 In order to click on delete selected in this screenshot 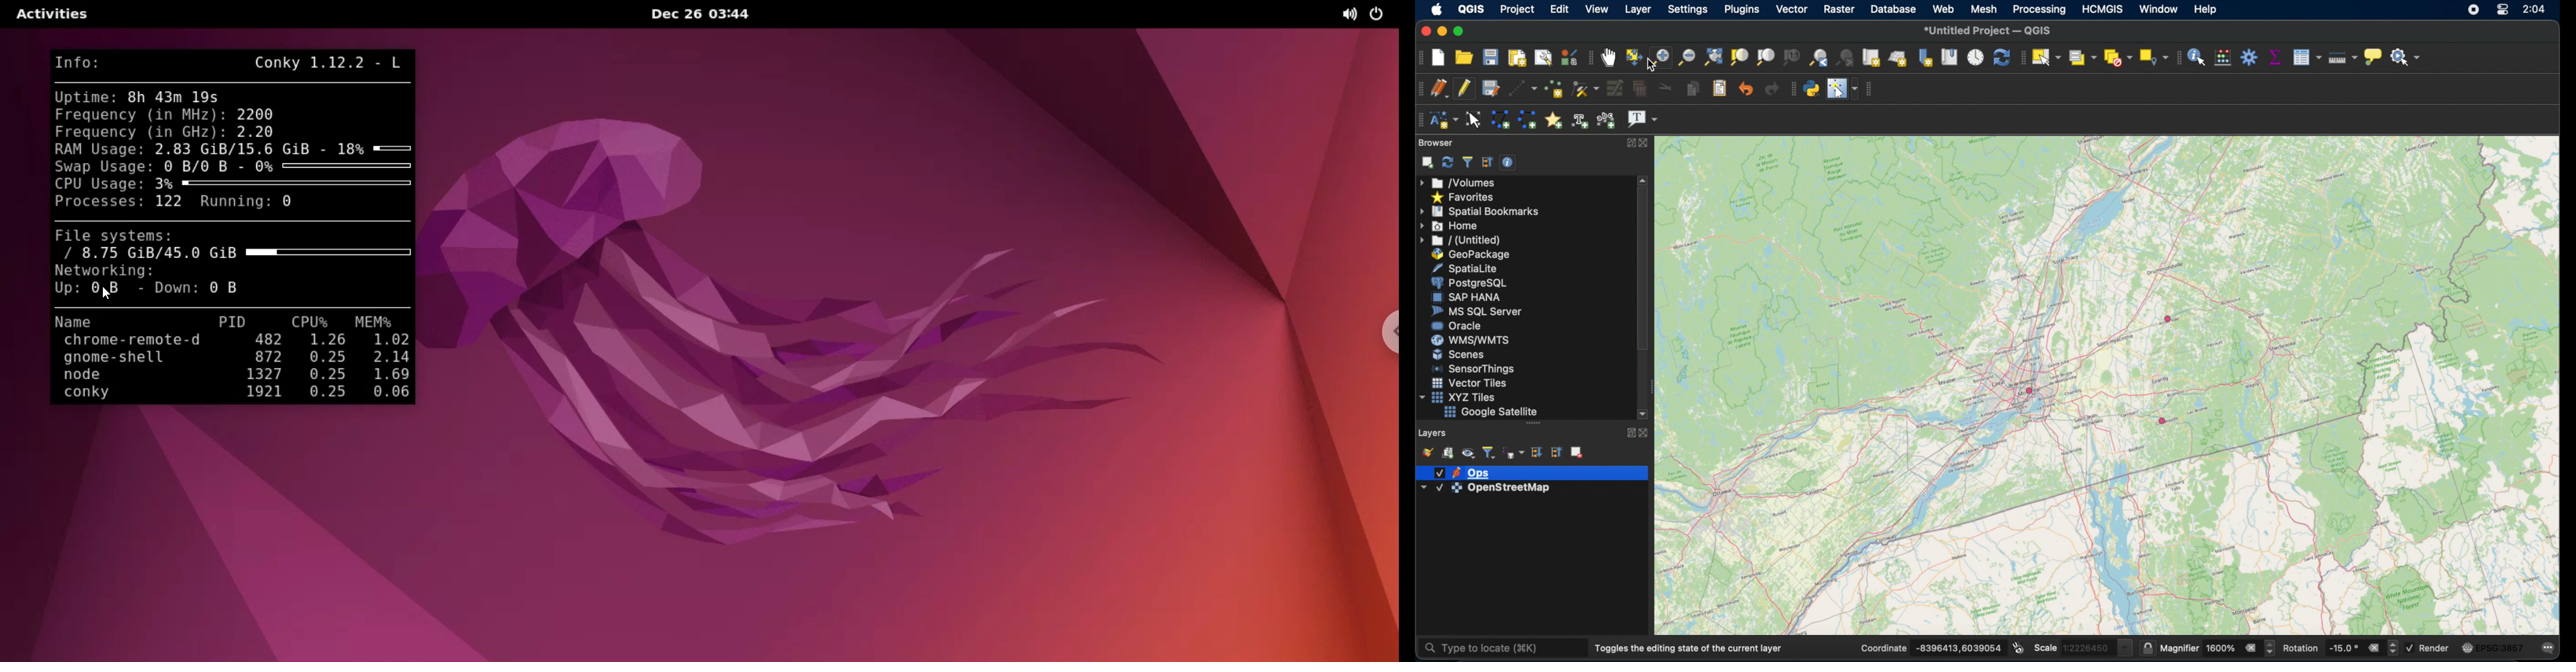, I will do `click(1639, 89)`.